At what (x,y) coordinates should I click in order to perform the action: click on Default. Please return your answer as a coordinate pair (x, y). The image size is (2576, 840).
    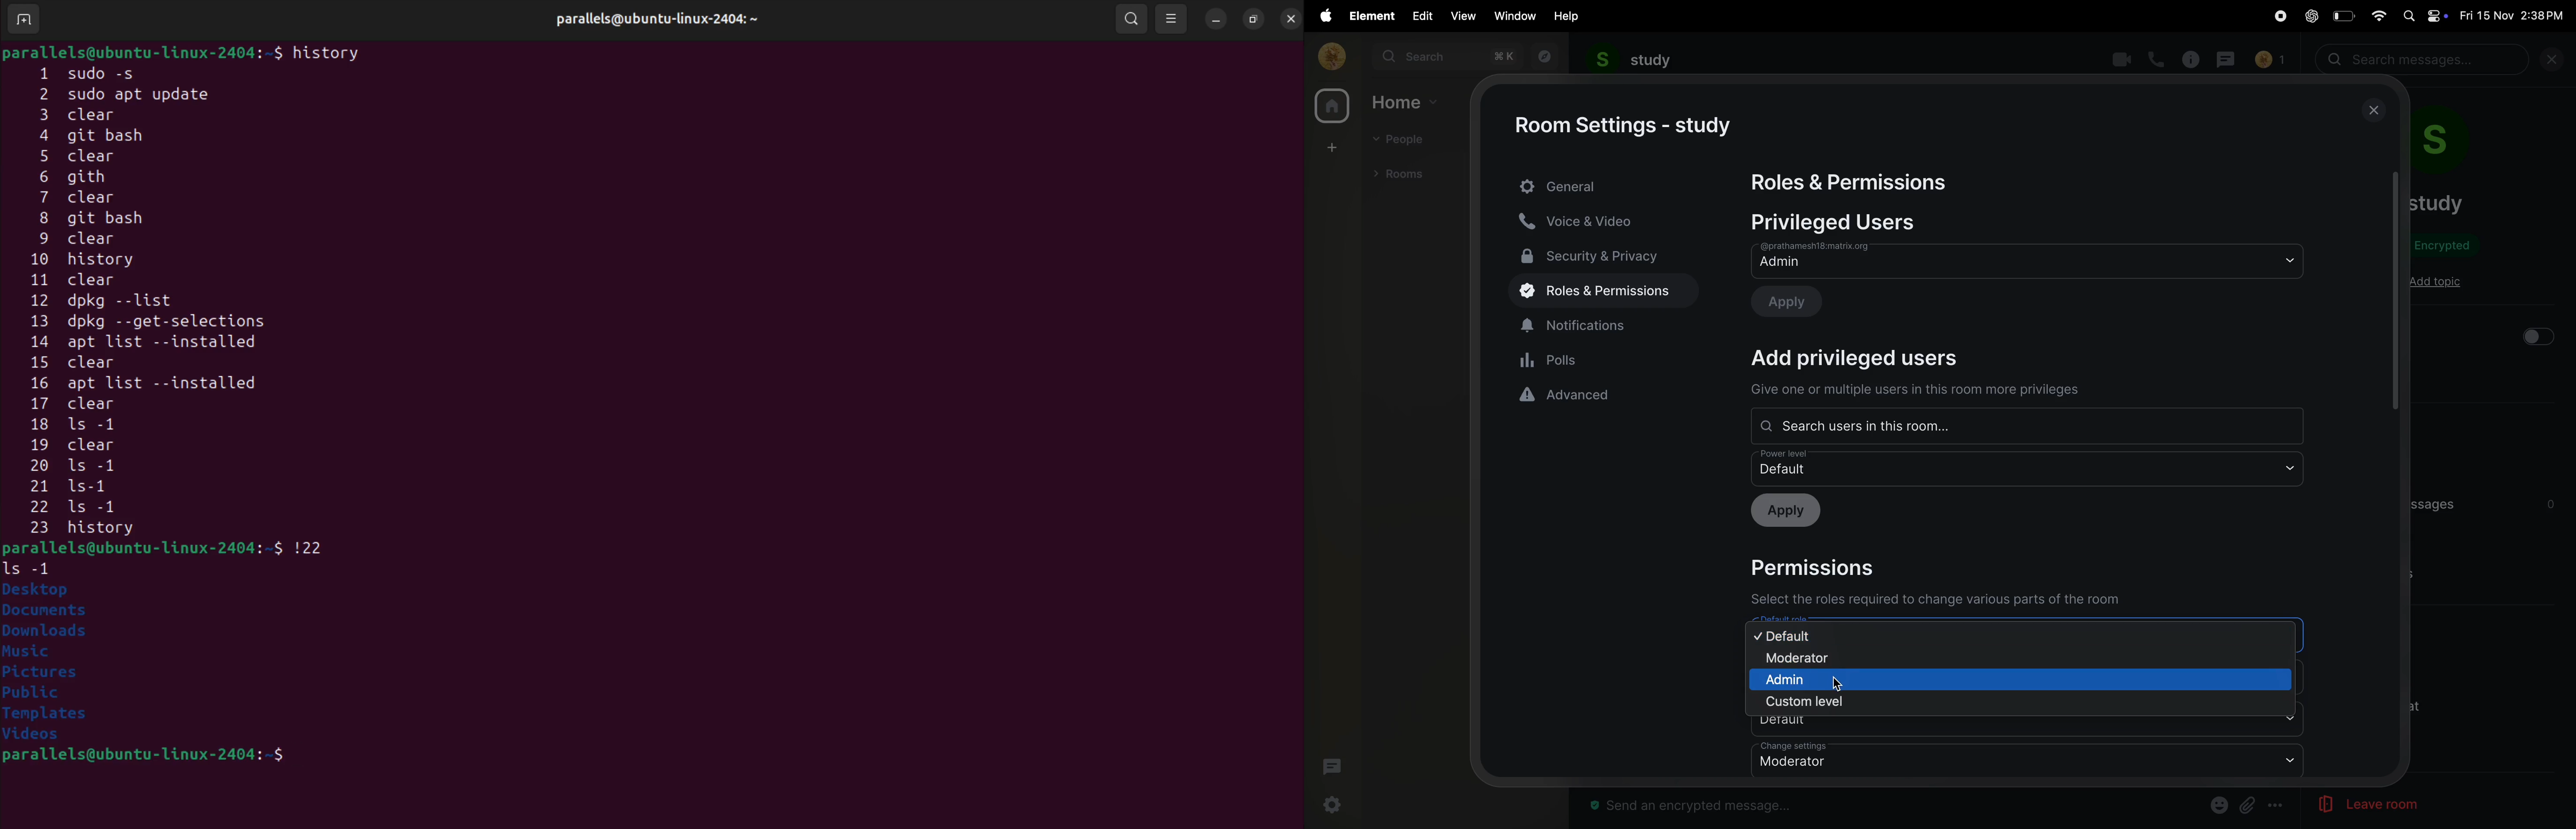
    Looking at the image, I should click on (2029, 467).